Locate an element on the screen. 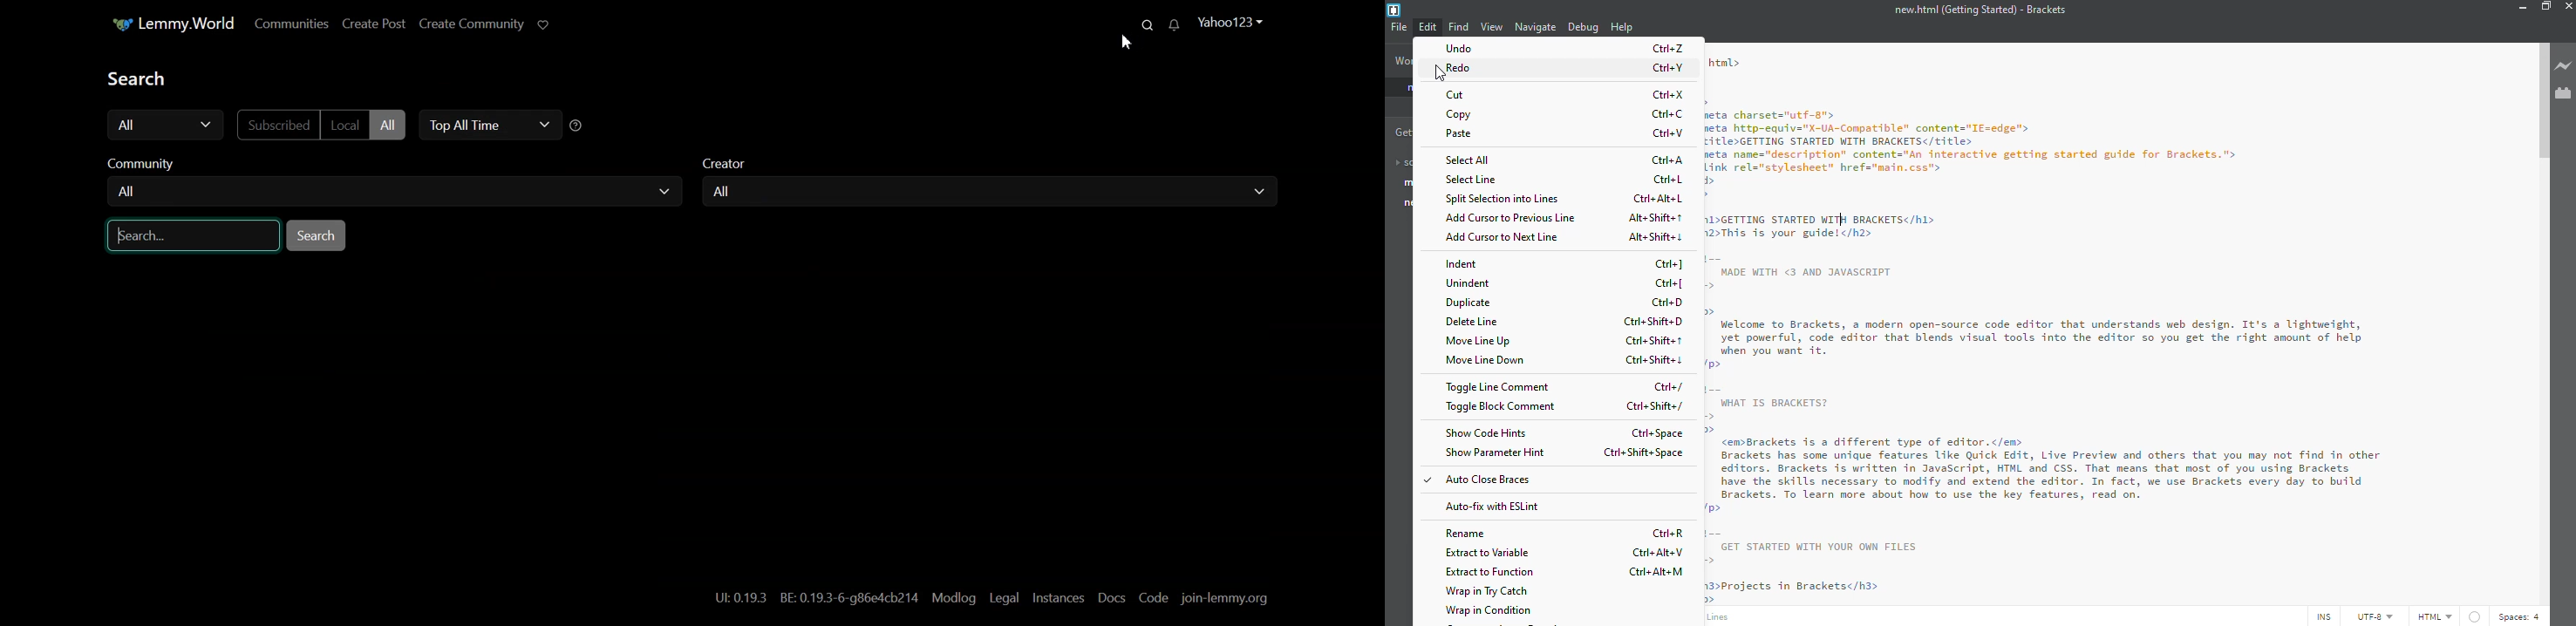 The image size is (2576, 644). paste is located at coordinates (1461, 134).